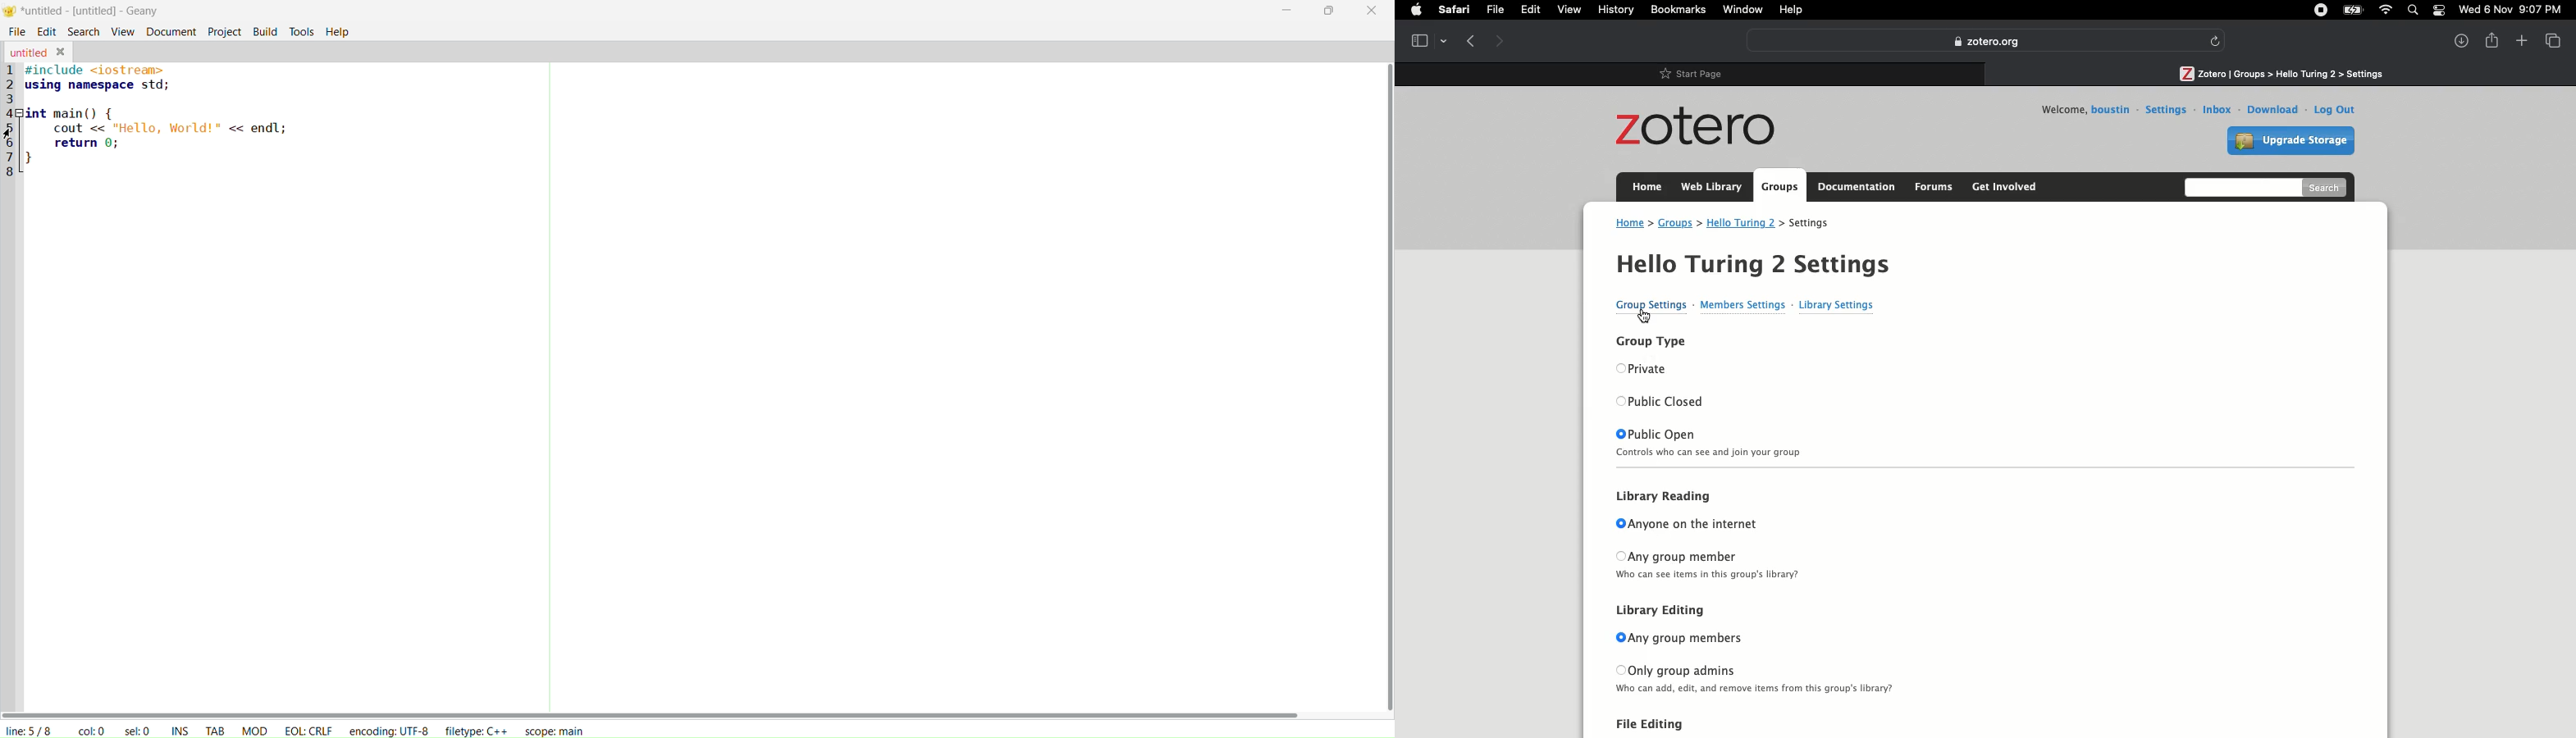  Describe the element at coordinates (1653, 611) in the screenshot. I see `Library editing` at that location.